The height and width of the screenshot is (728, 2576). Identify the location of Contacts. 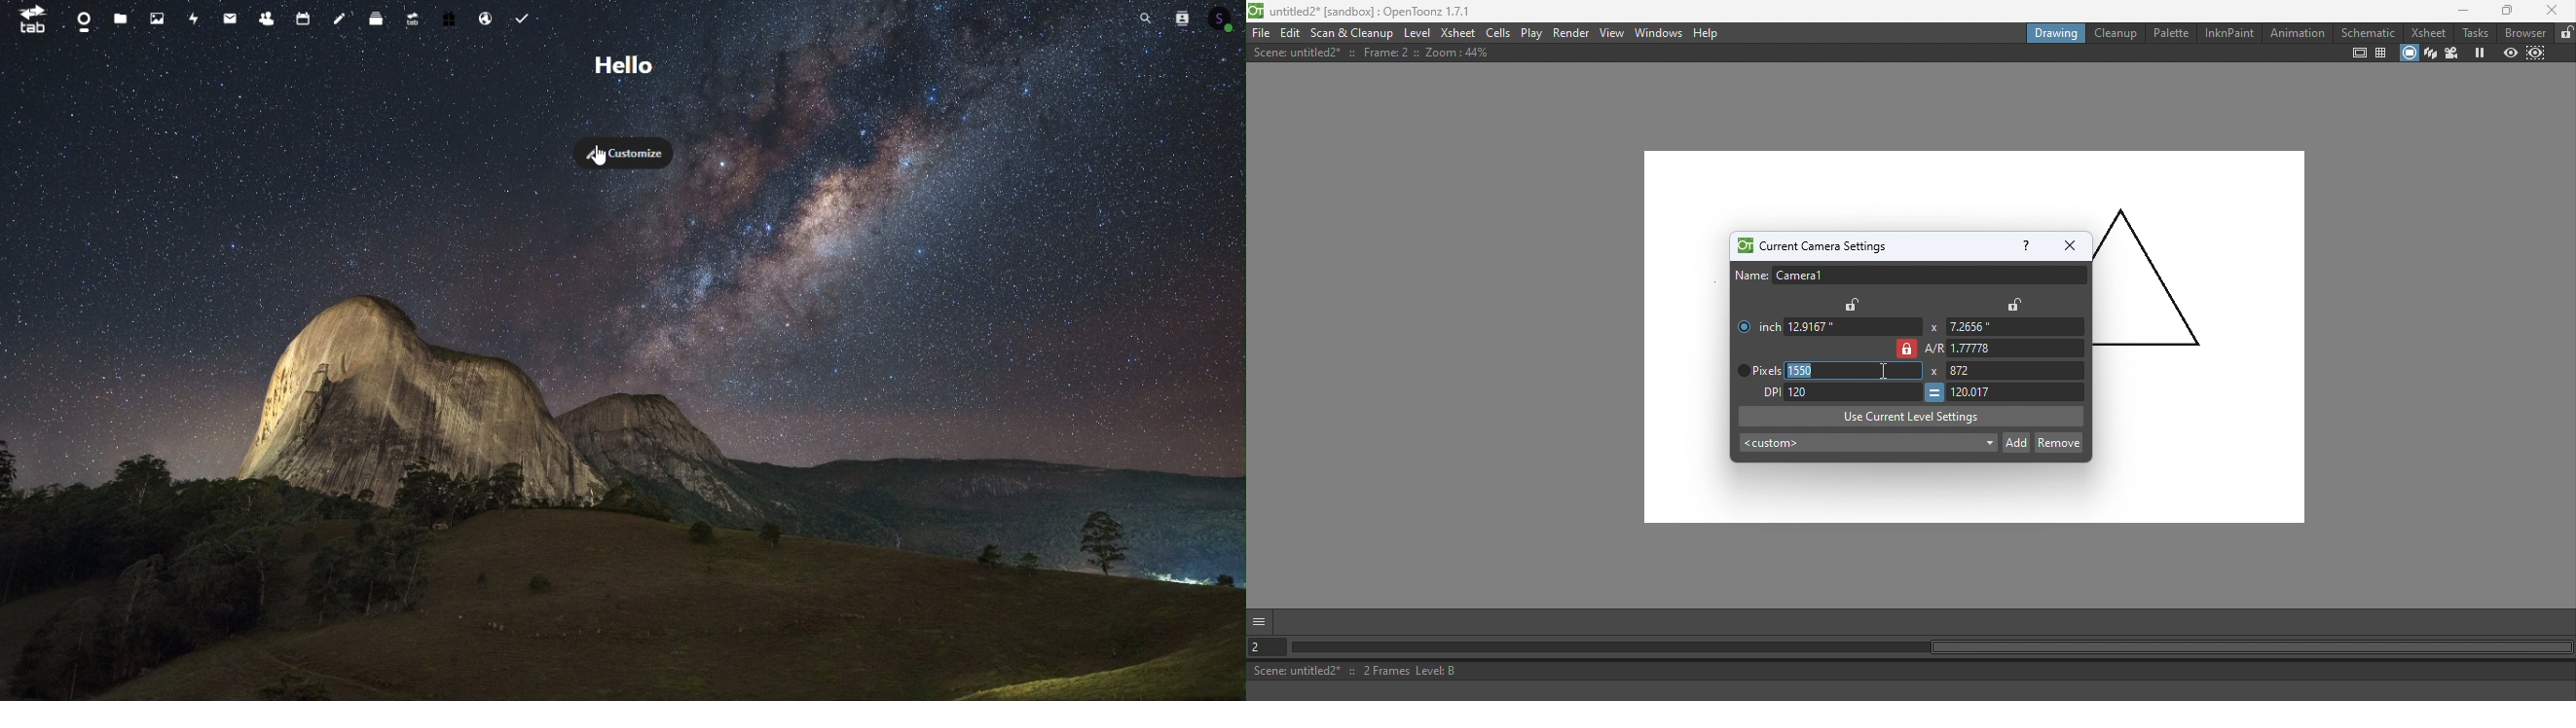
(1183, 16).